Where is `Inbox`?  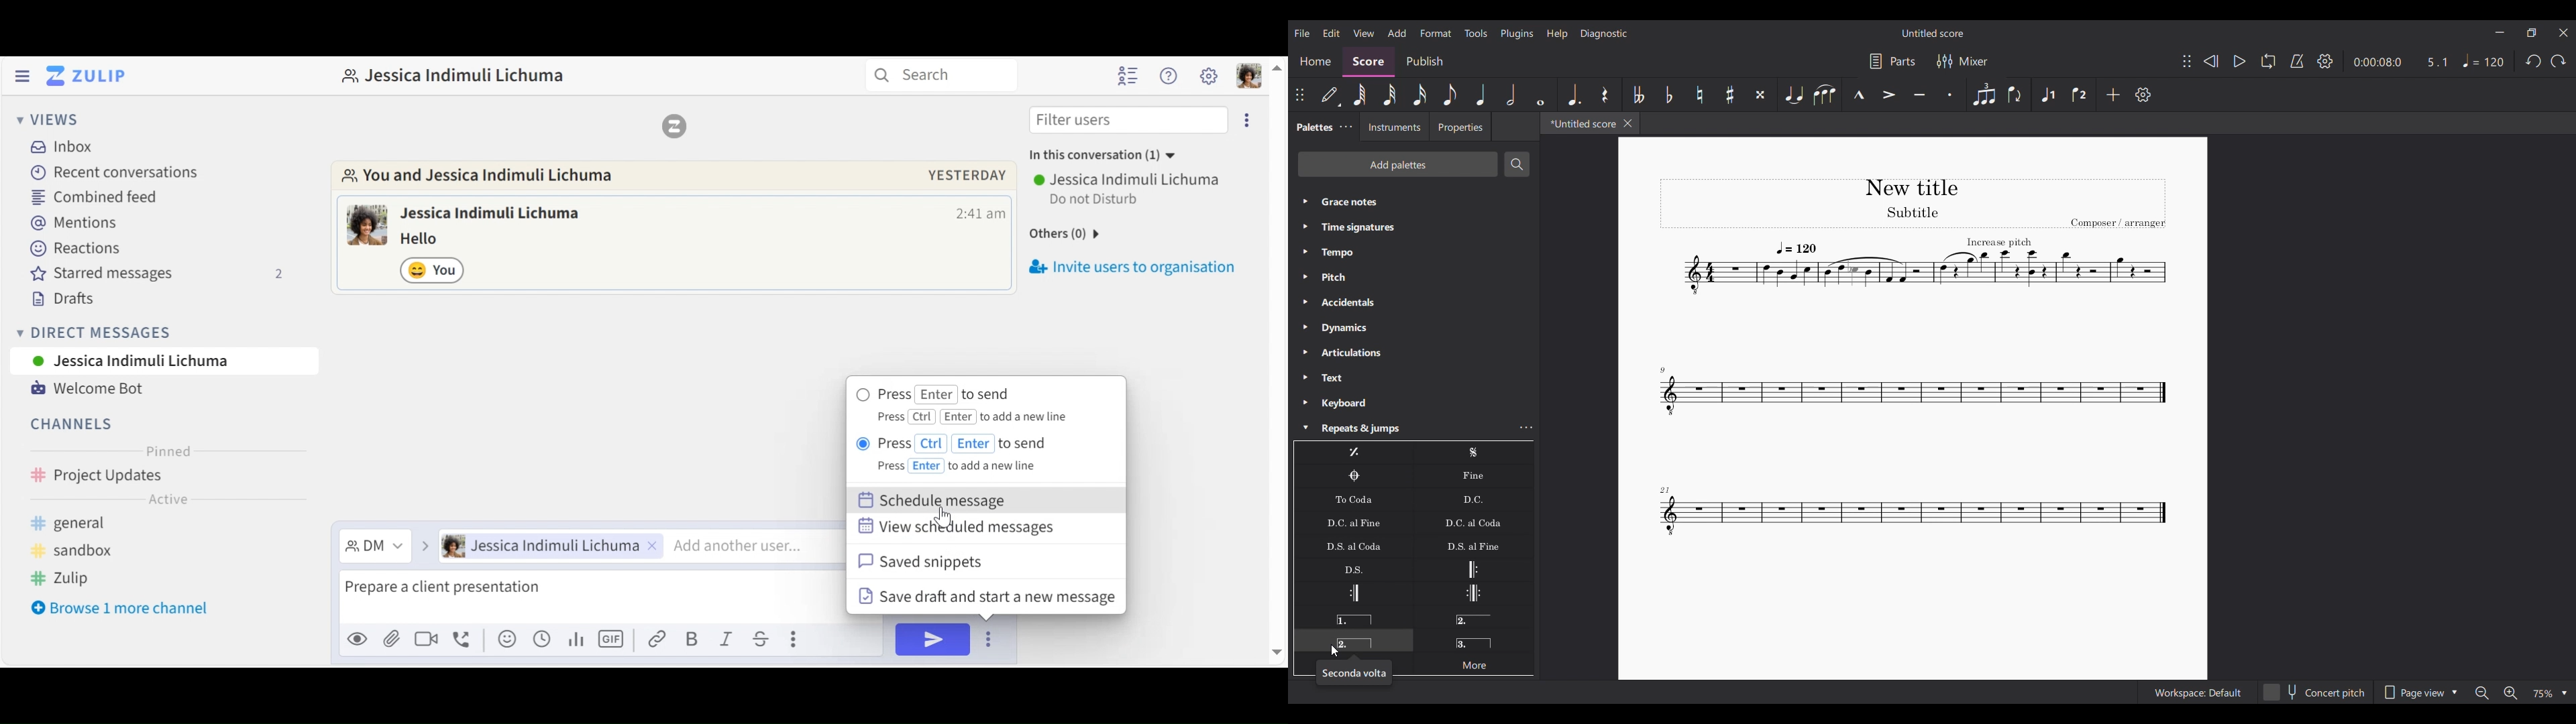 Inbox is located at coordinates (62, 146).